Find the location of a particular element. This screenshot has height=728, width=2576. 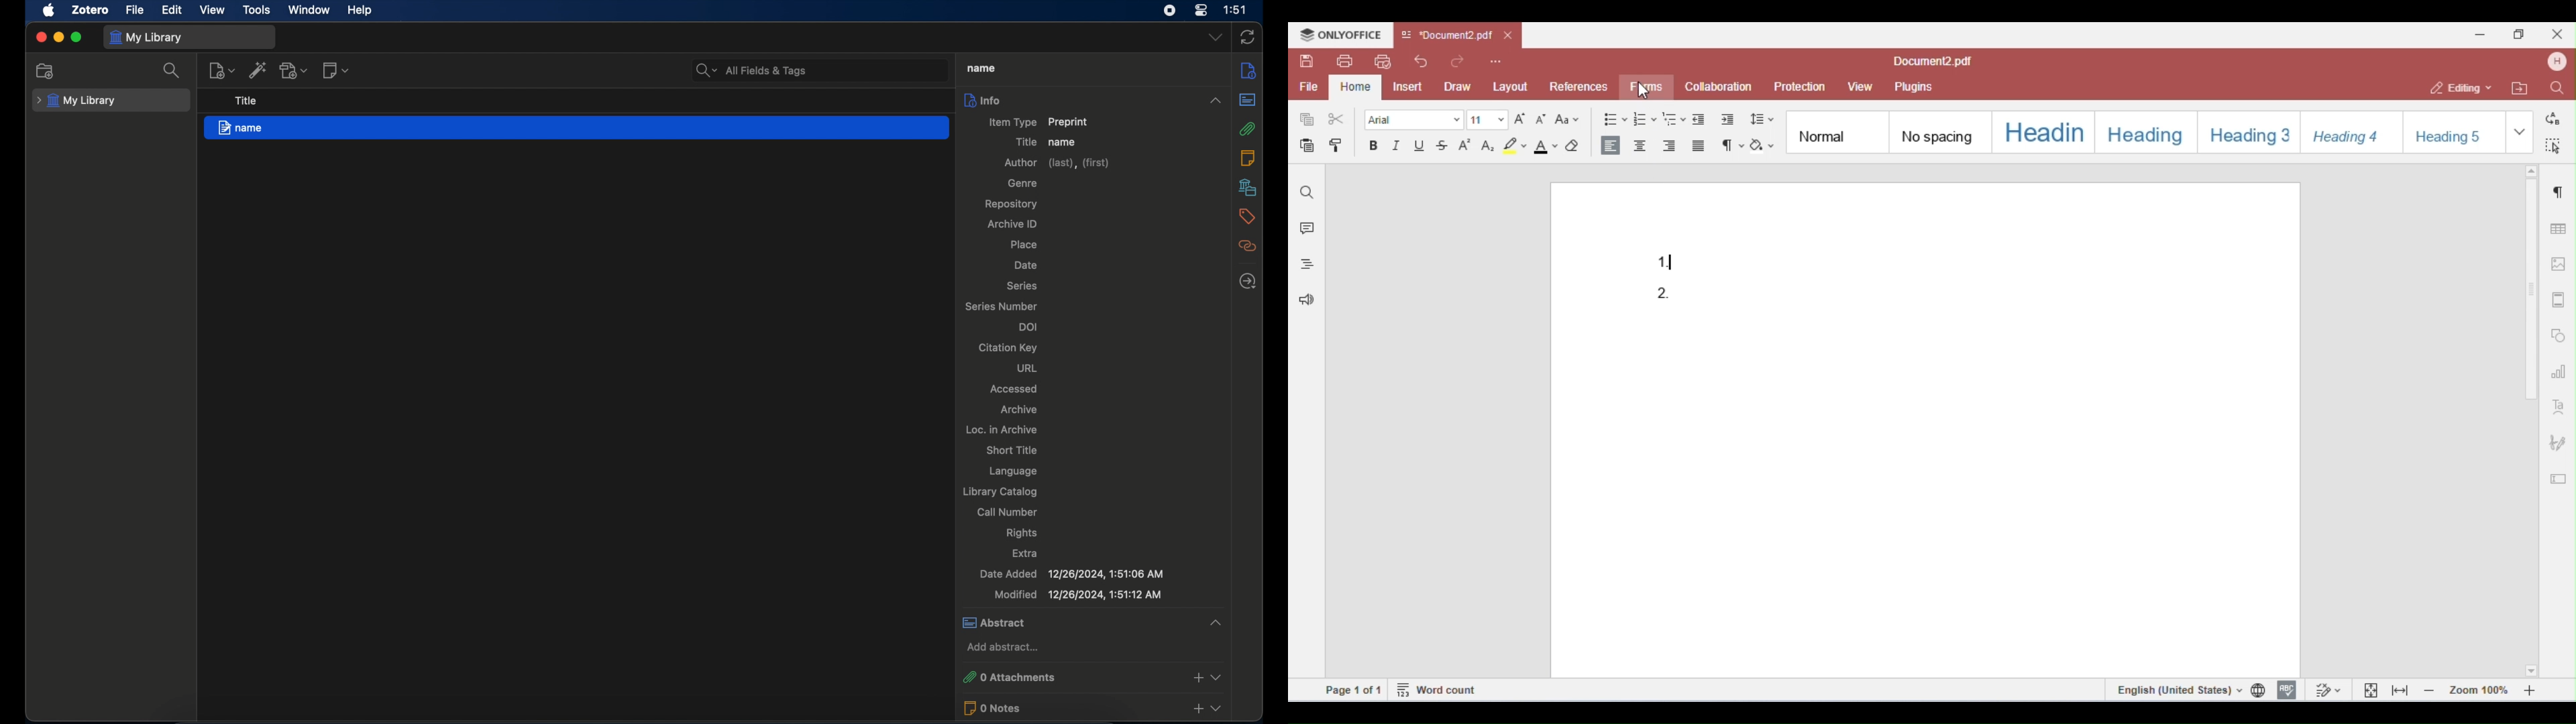

series is located at coordinates (1023, 286).